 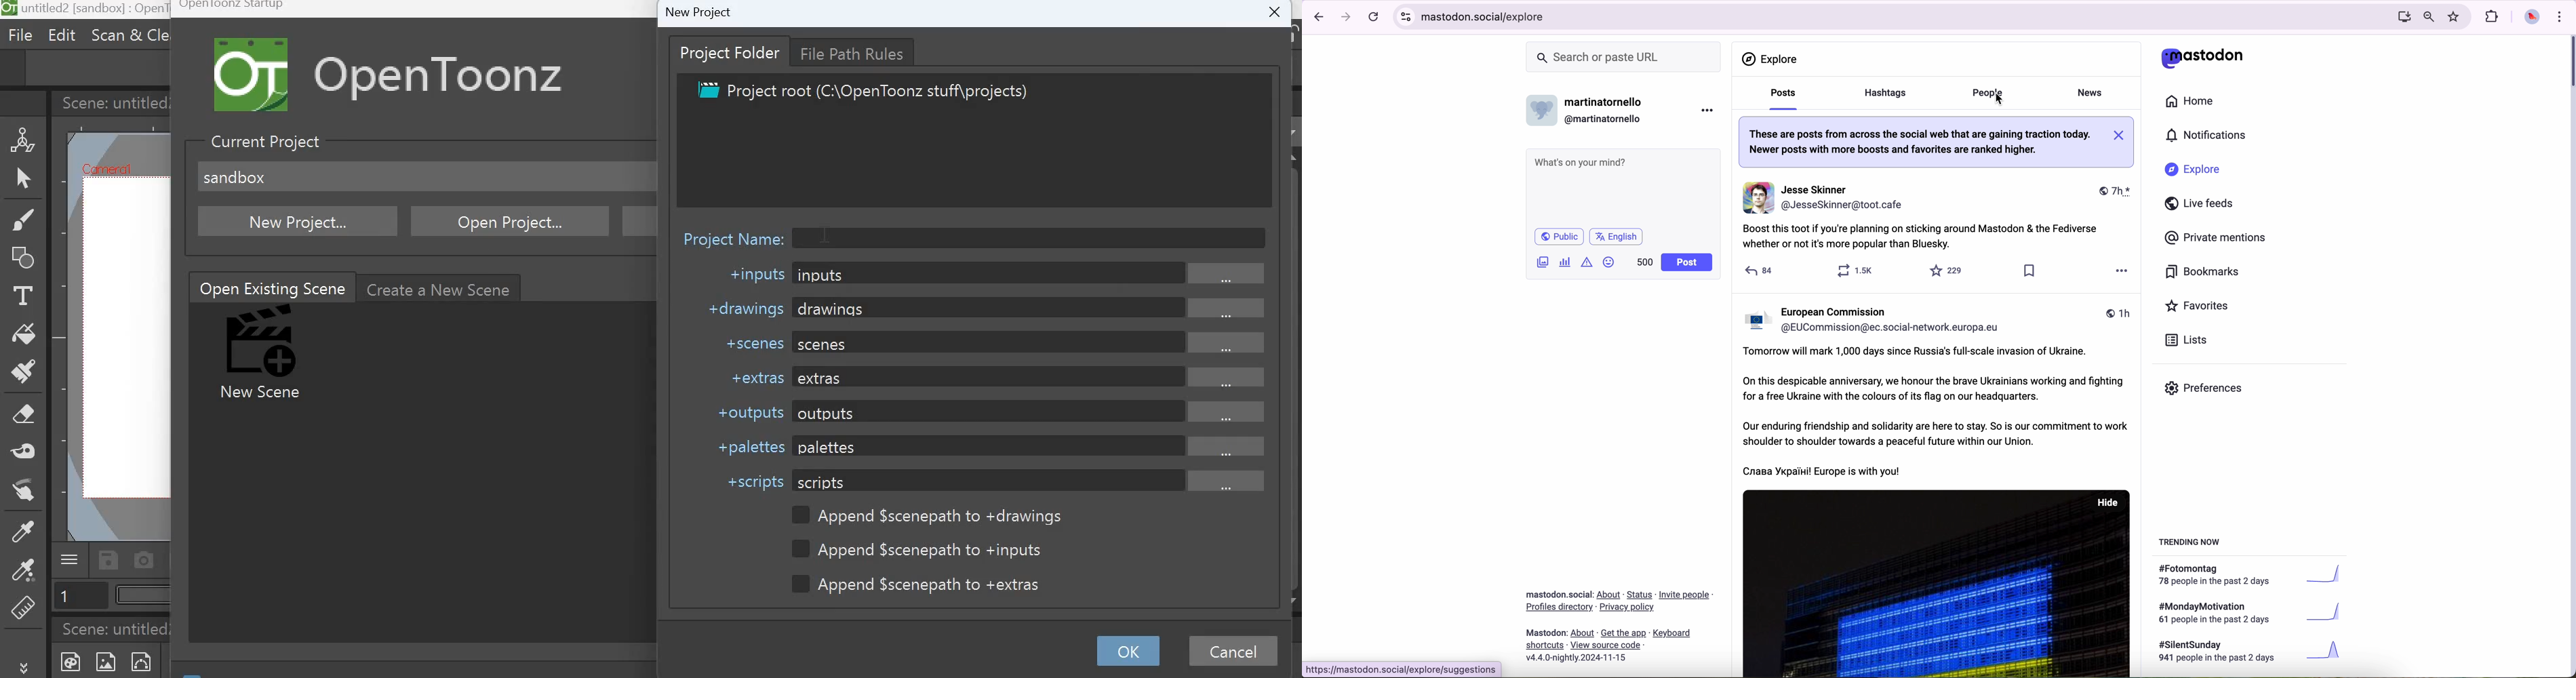 What do you see at coordinates (2203, 274) in the screenshot?
I see `bookmarks` at bounding box center [2203, 274].